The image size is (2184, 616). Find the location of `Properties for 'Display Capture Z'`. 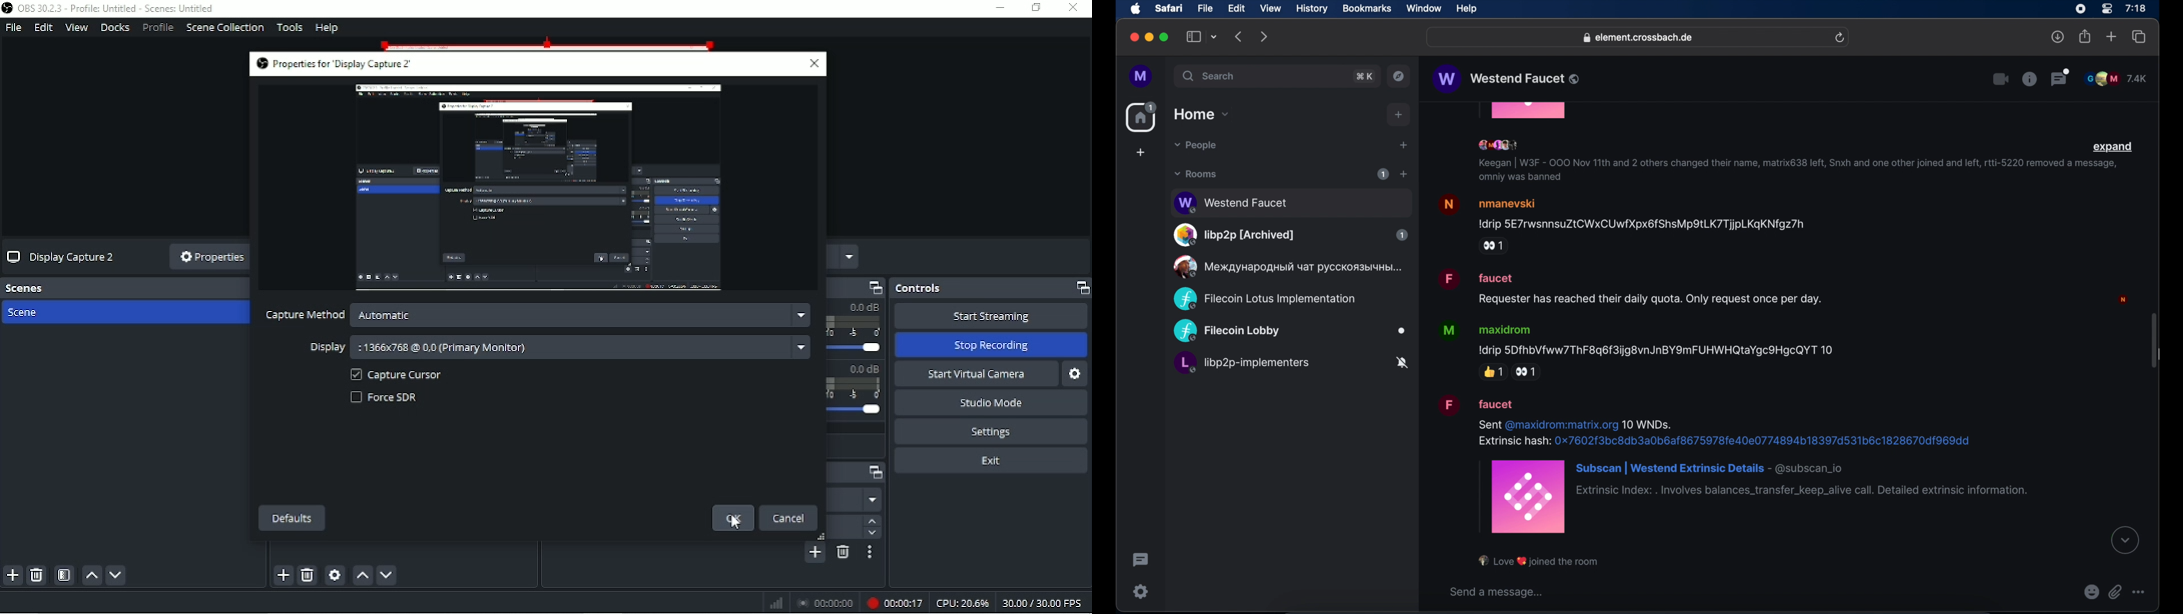

Properties for 'Display Capture Z' is located at coordinates (337, 63).